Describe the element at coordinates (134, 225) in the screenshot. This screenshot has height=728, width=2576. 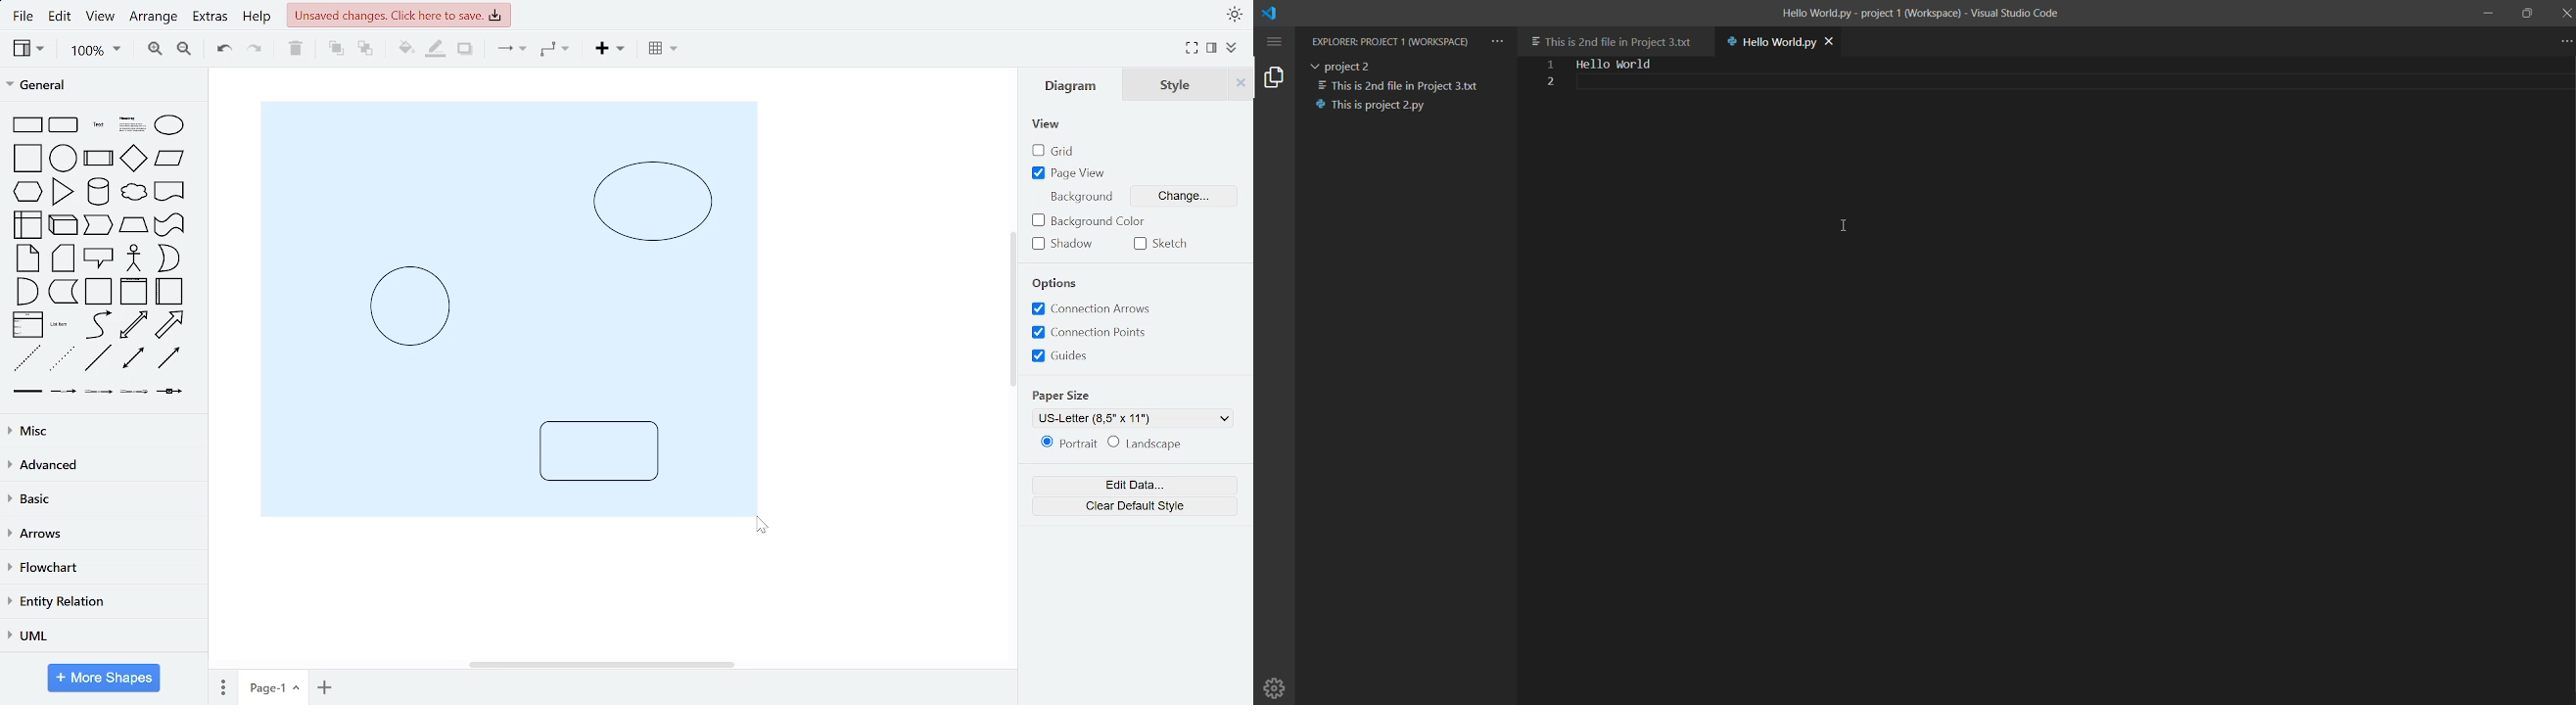
I see `trapezoid` at that location.